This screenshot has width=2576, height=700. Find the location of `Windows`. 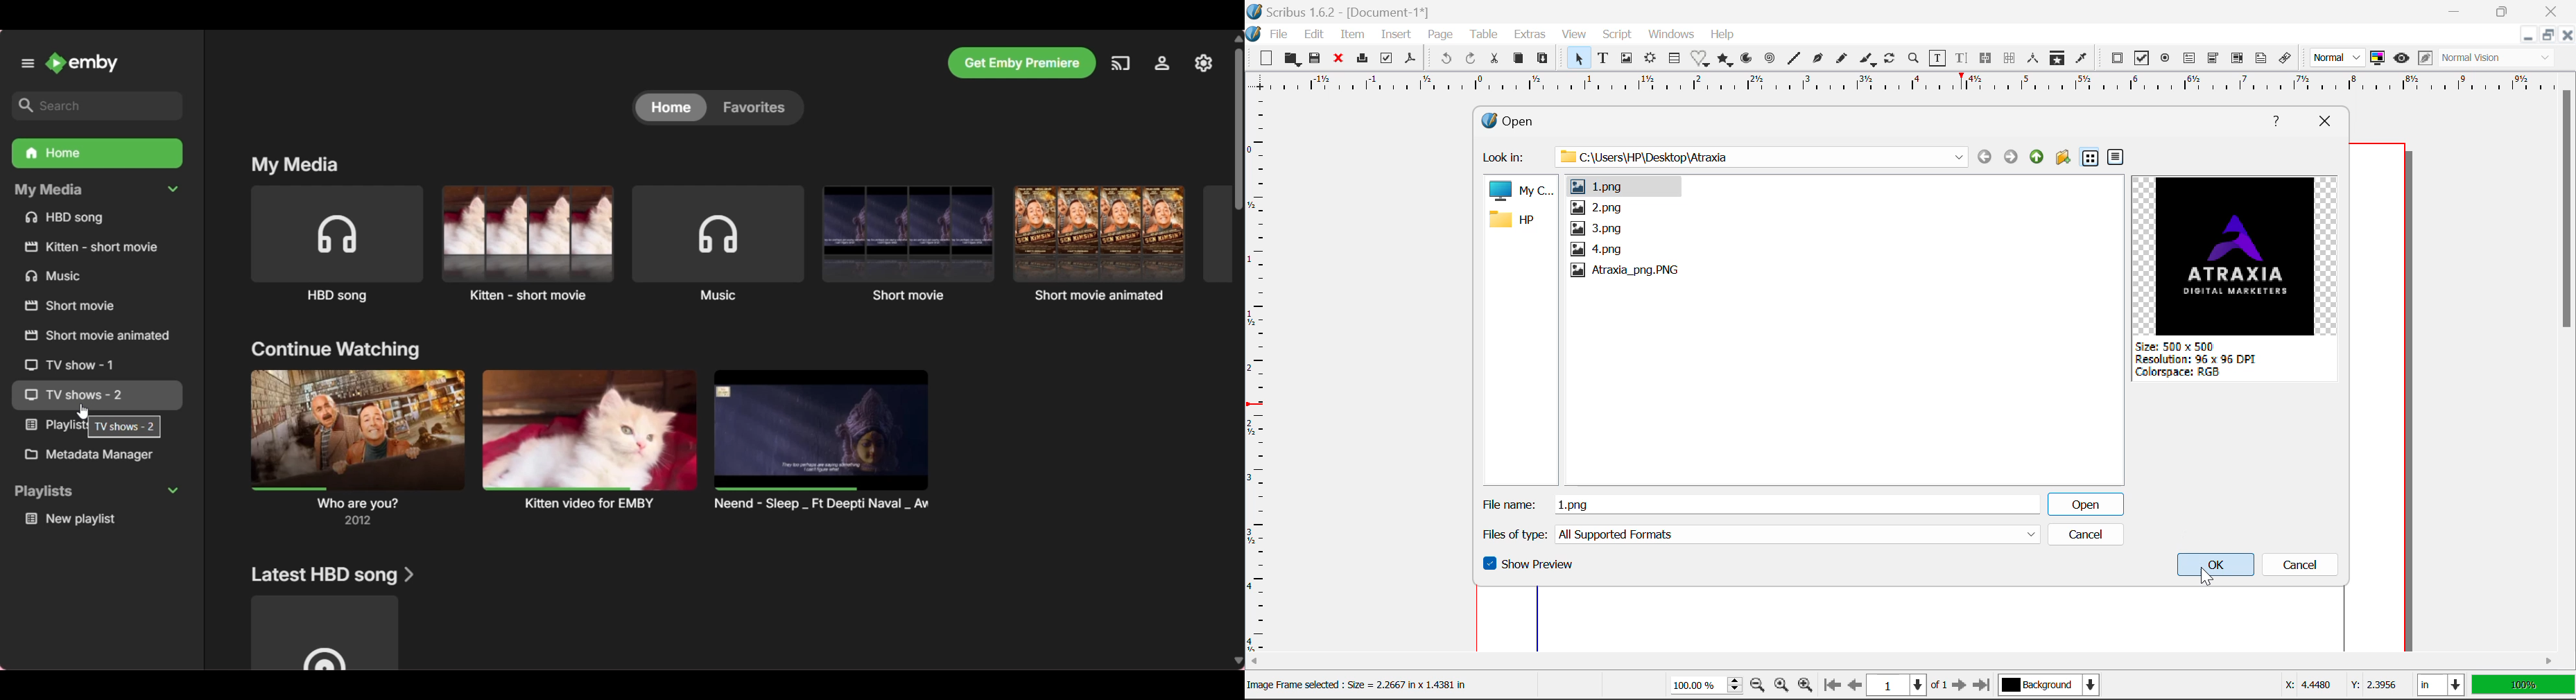

Windows is located at coordinates (1672, 35).